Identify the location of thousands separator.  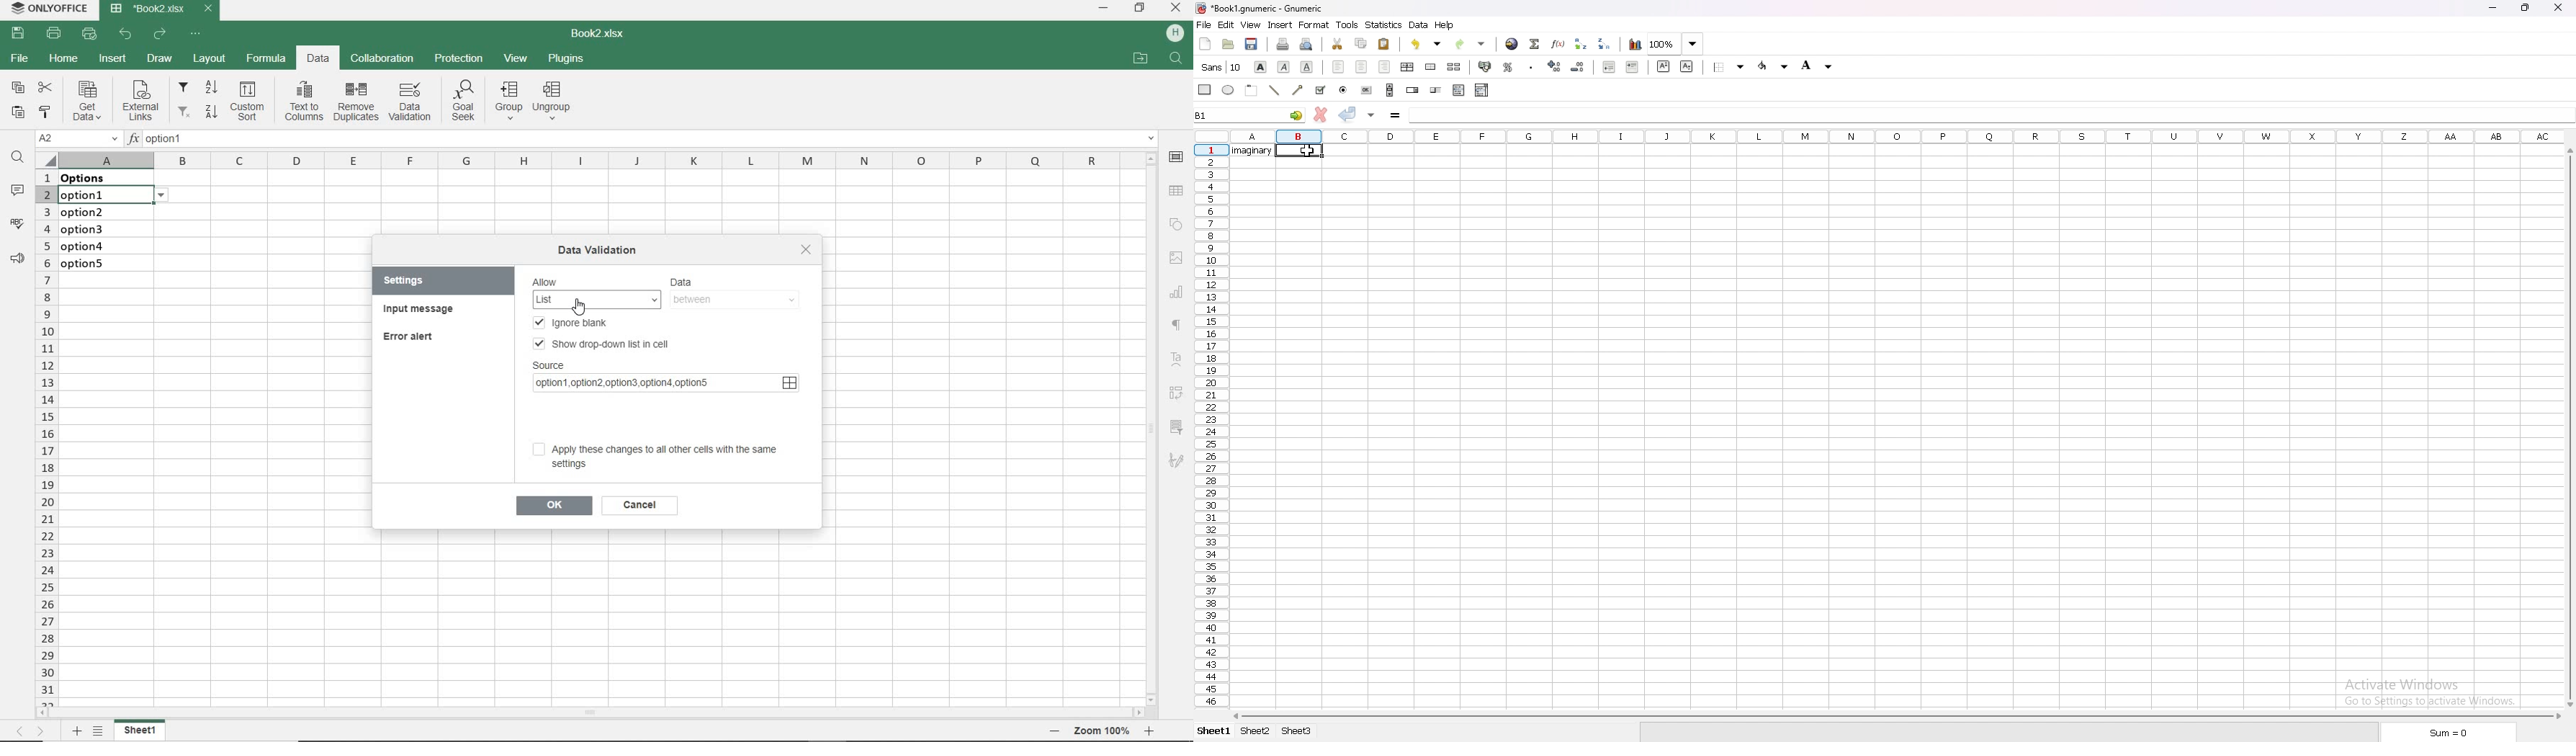
(1531, 66).